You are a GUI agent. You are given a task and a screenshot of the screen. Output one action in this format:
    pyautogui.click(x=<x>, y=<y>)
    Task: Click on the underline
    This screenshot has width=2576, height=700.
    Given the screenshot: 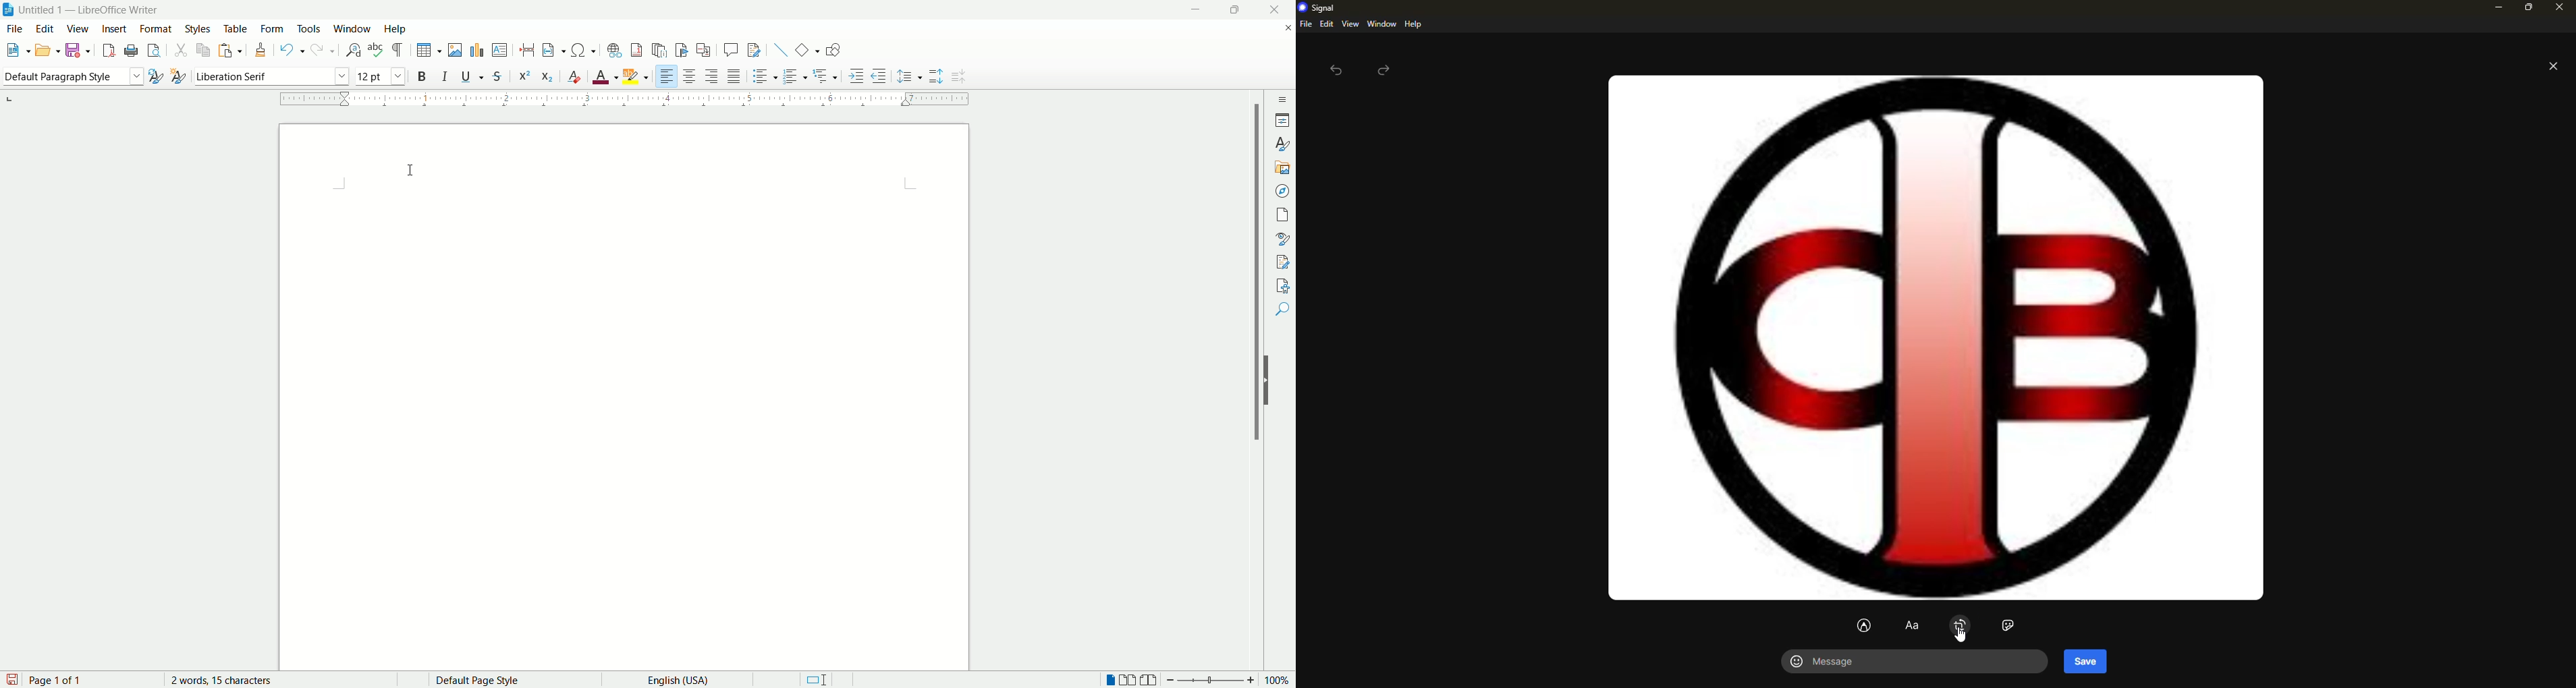 What is the action you would take?
    pyautogui.click(x=470, y=78)
    